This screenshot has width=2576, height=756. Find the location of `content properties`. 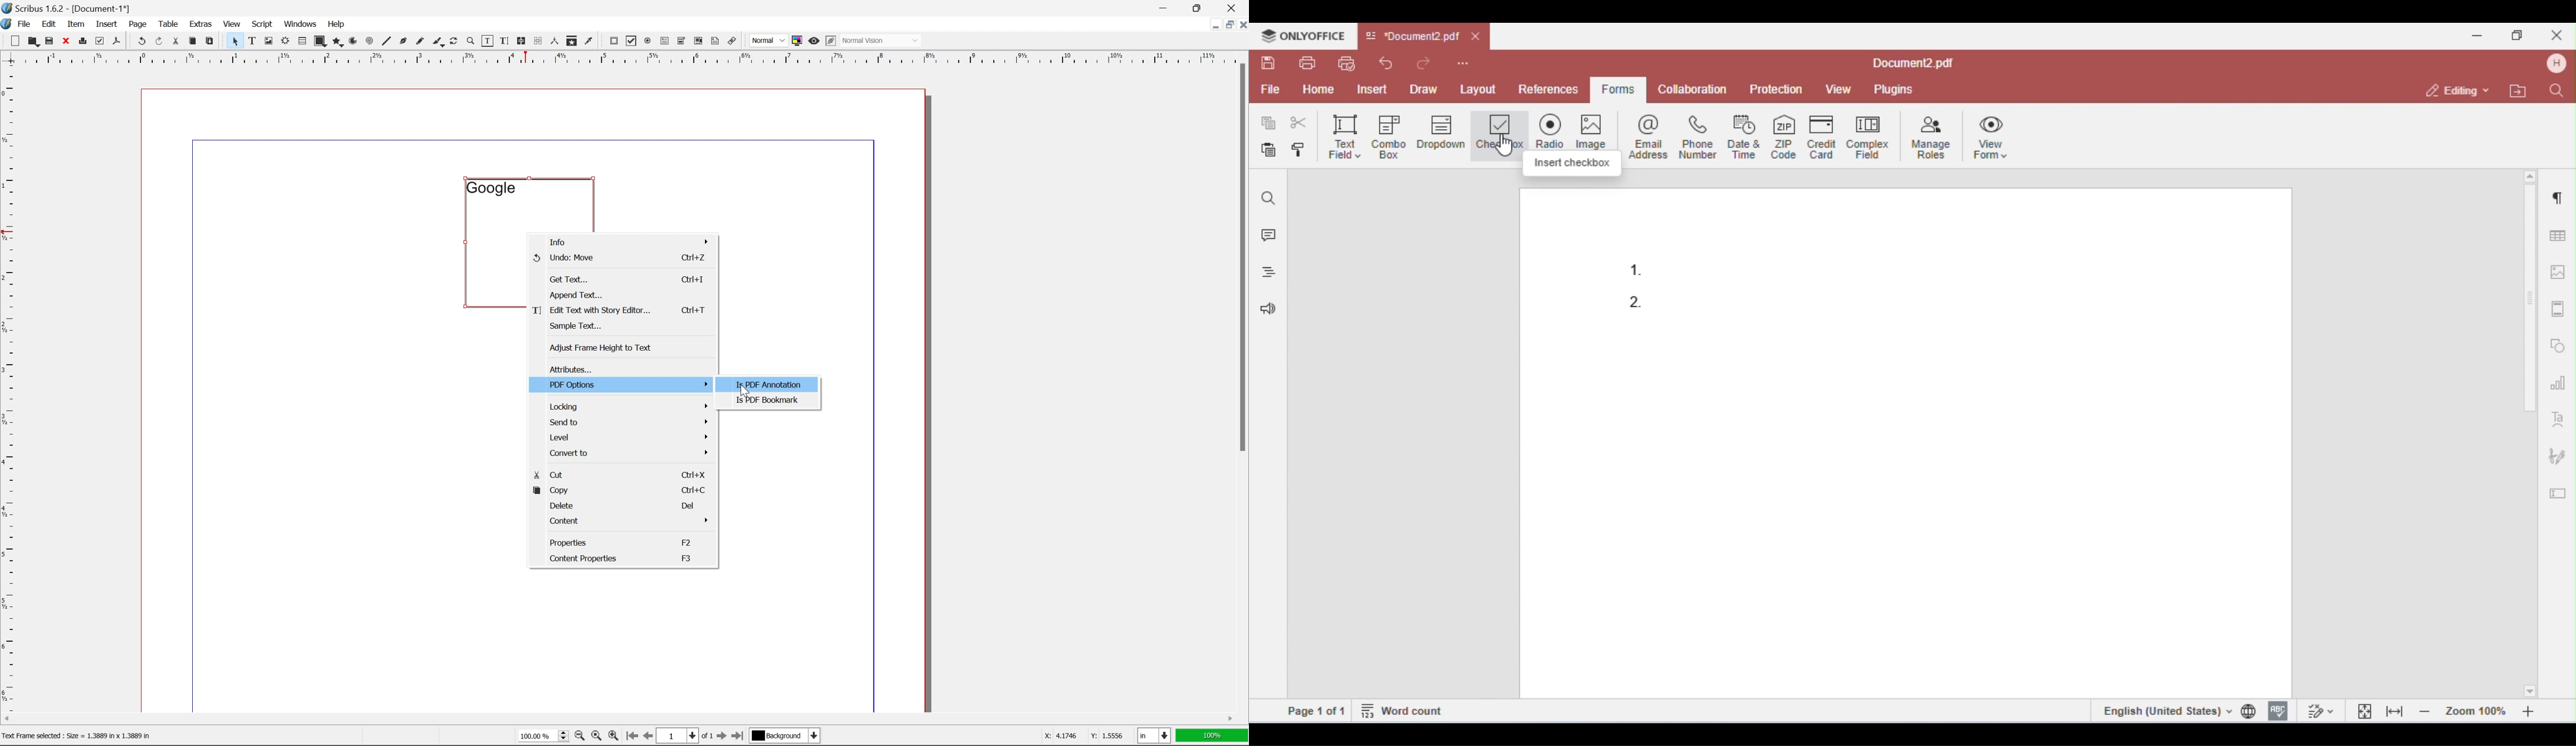

content properties is located at coordinates (584, 560).